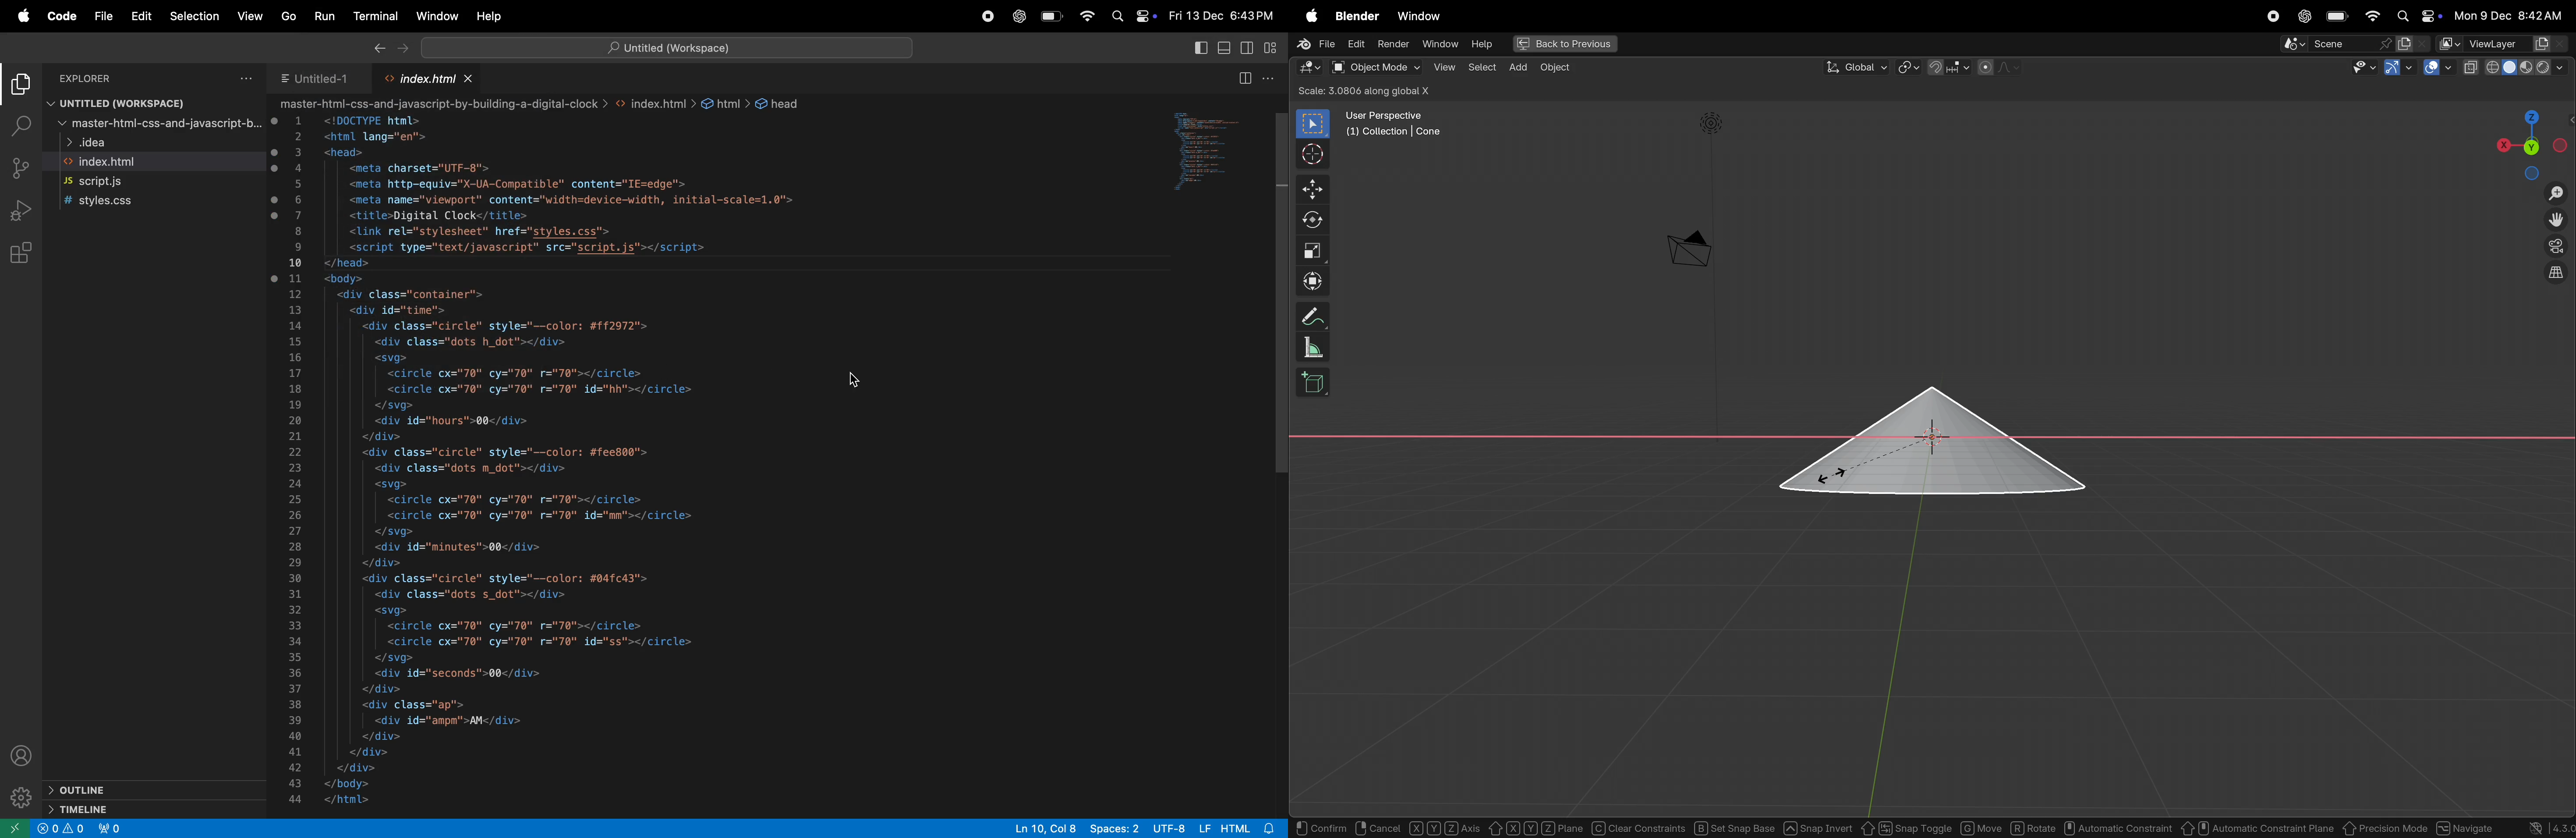 The height and width of the screenshot is (840, 2576). What do you see at coordinates (25, 16) in the screenshot?
I see `apple menu` at bounding box center [25, 16].